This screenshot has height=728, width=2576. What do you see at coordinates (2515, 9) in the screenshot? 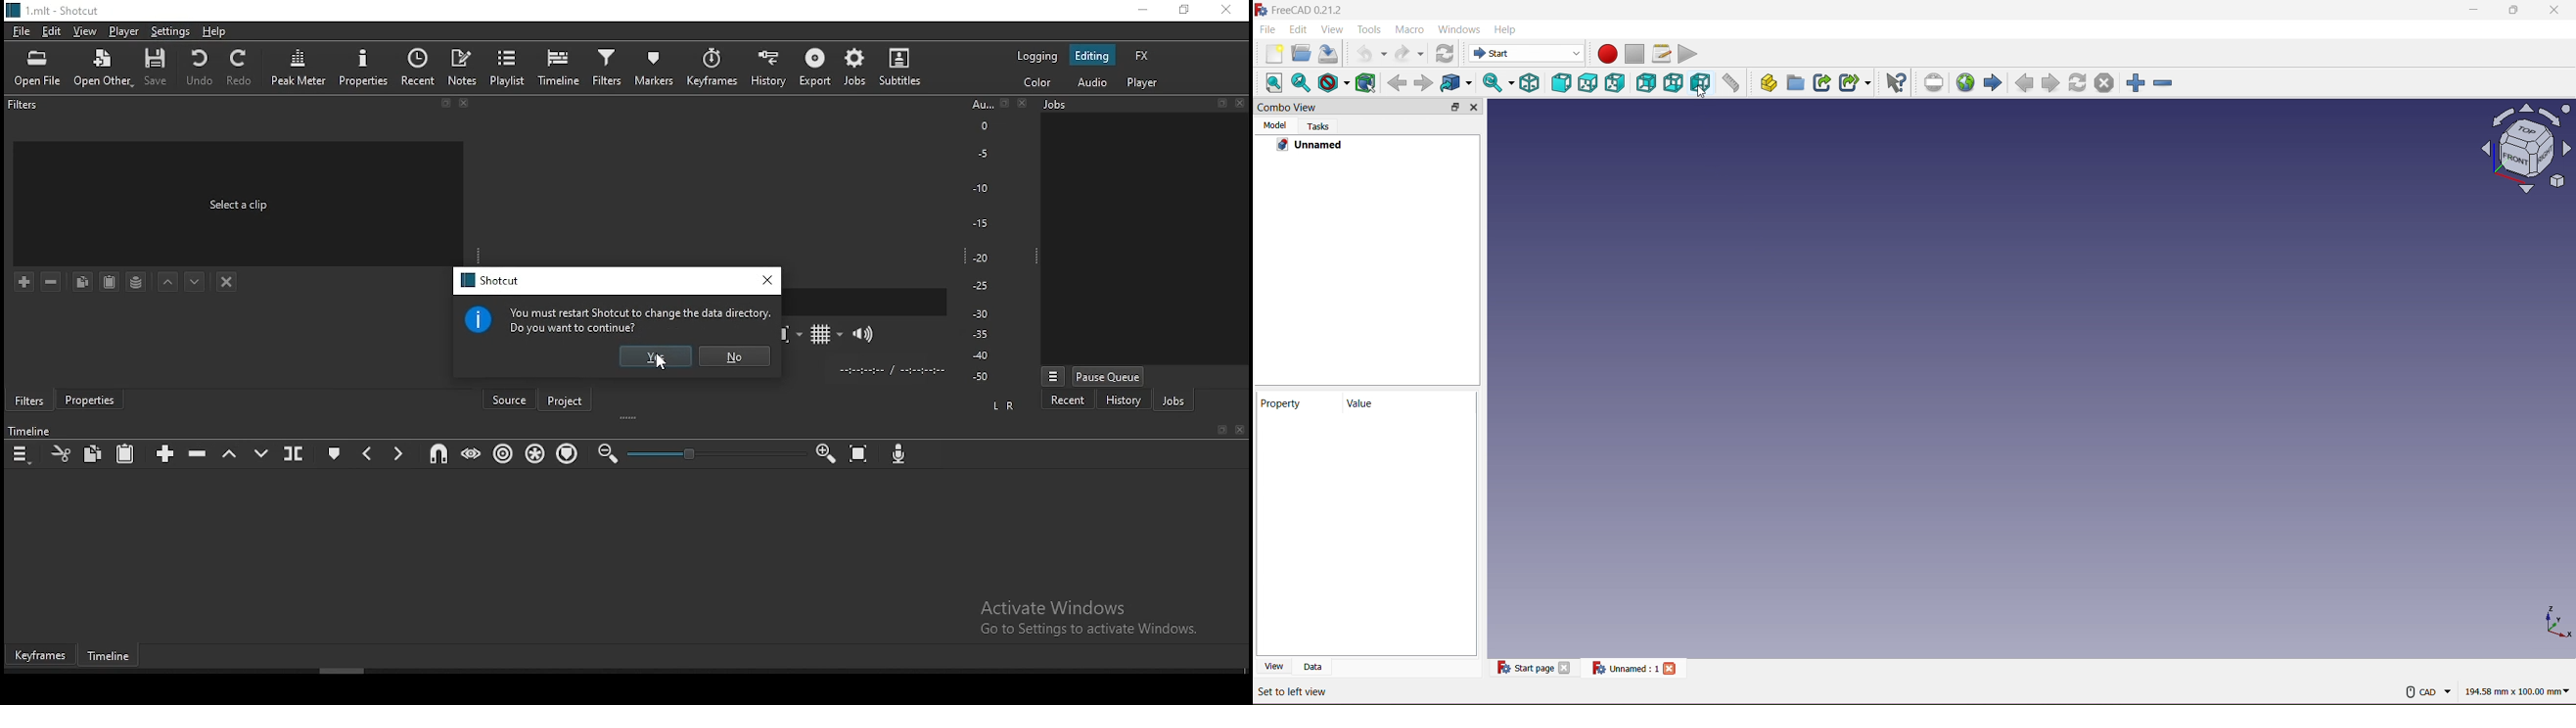
I see `Maximize` at bounding box center [2515, 9].